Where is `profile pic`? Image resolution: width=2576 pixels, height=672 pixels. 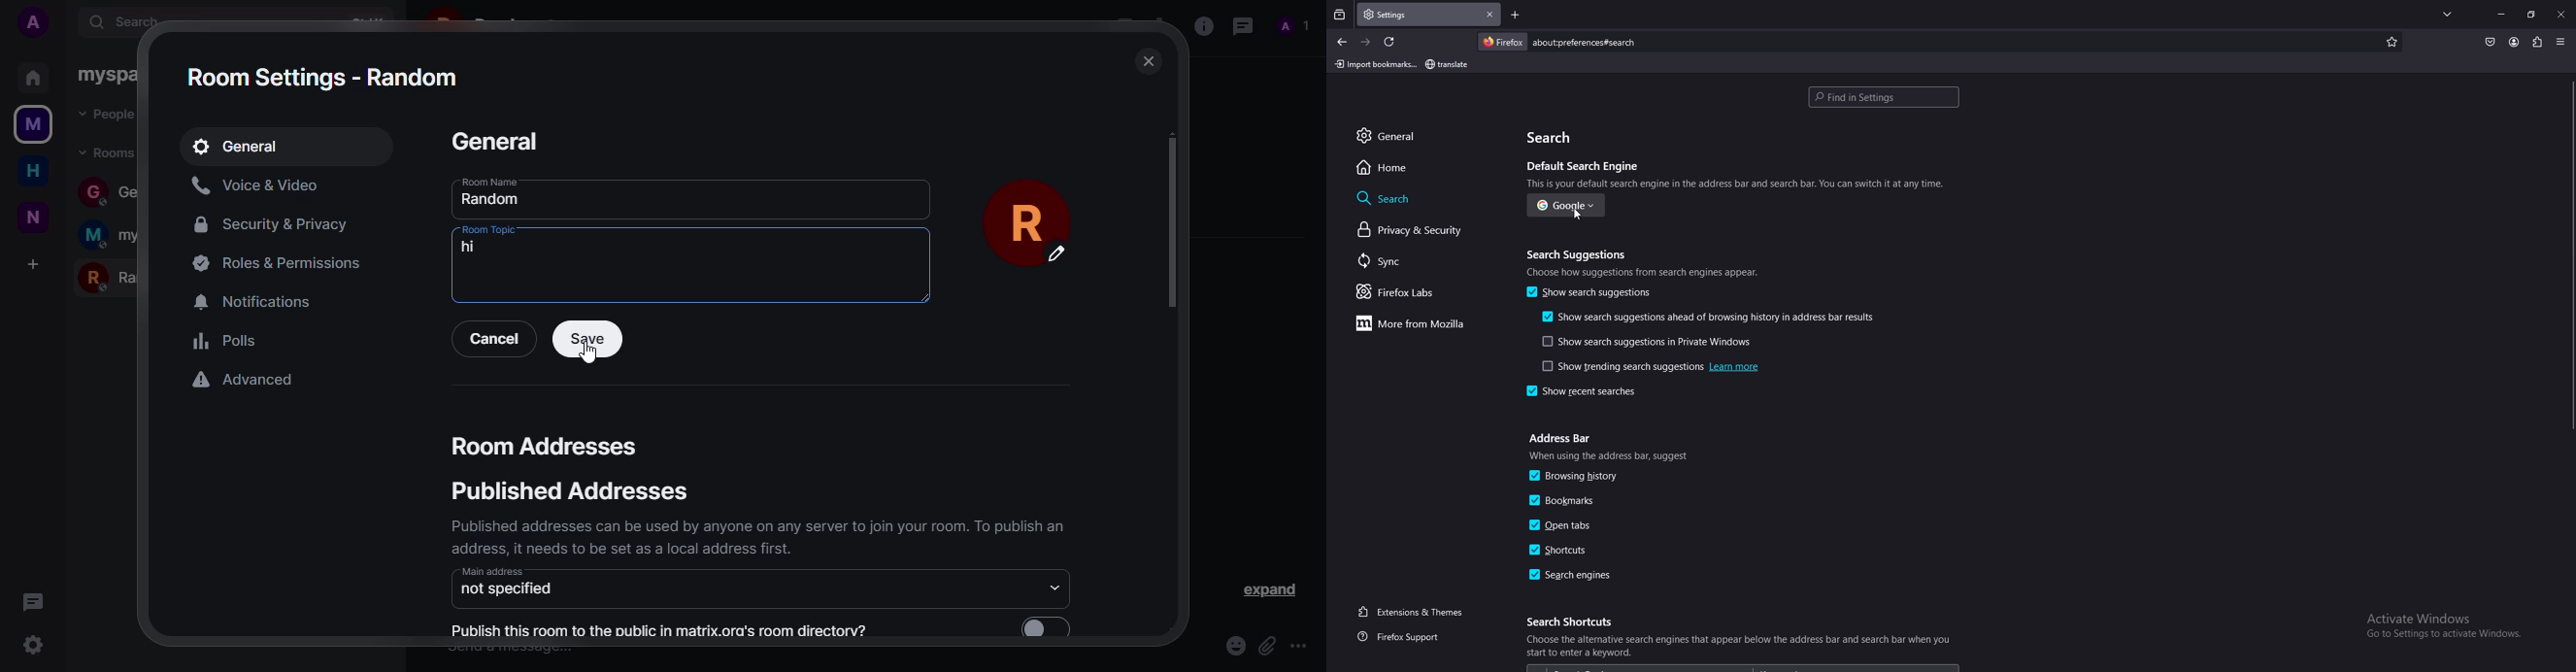 profile pic is located at coordinates (1035, 223).